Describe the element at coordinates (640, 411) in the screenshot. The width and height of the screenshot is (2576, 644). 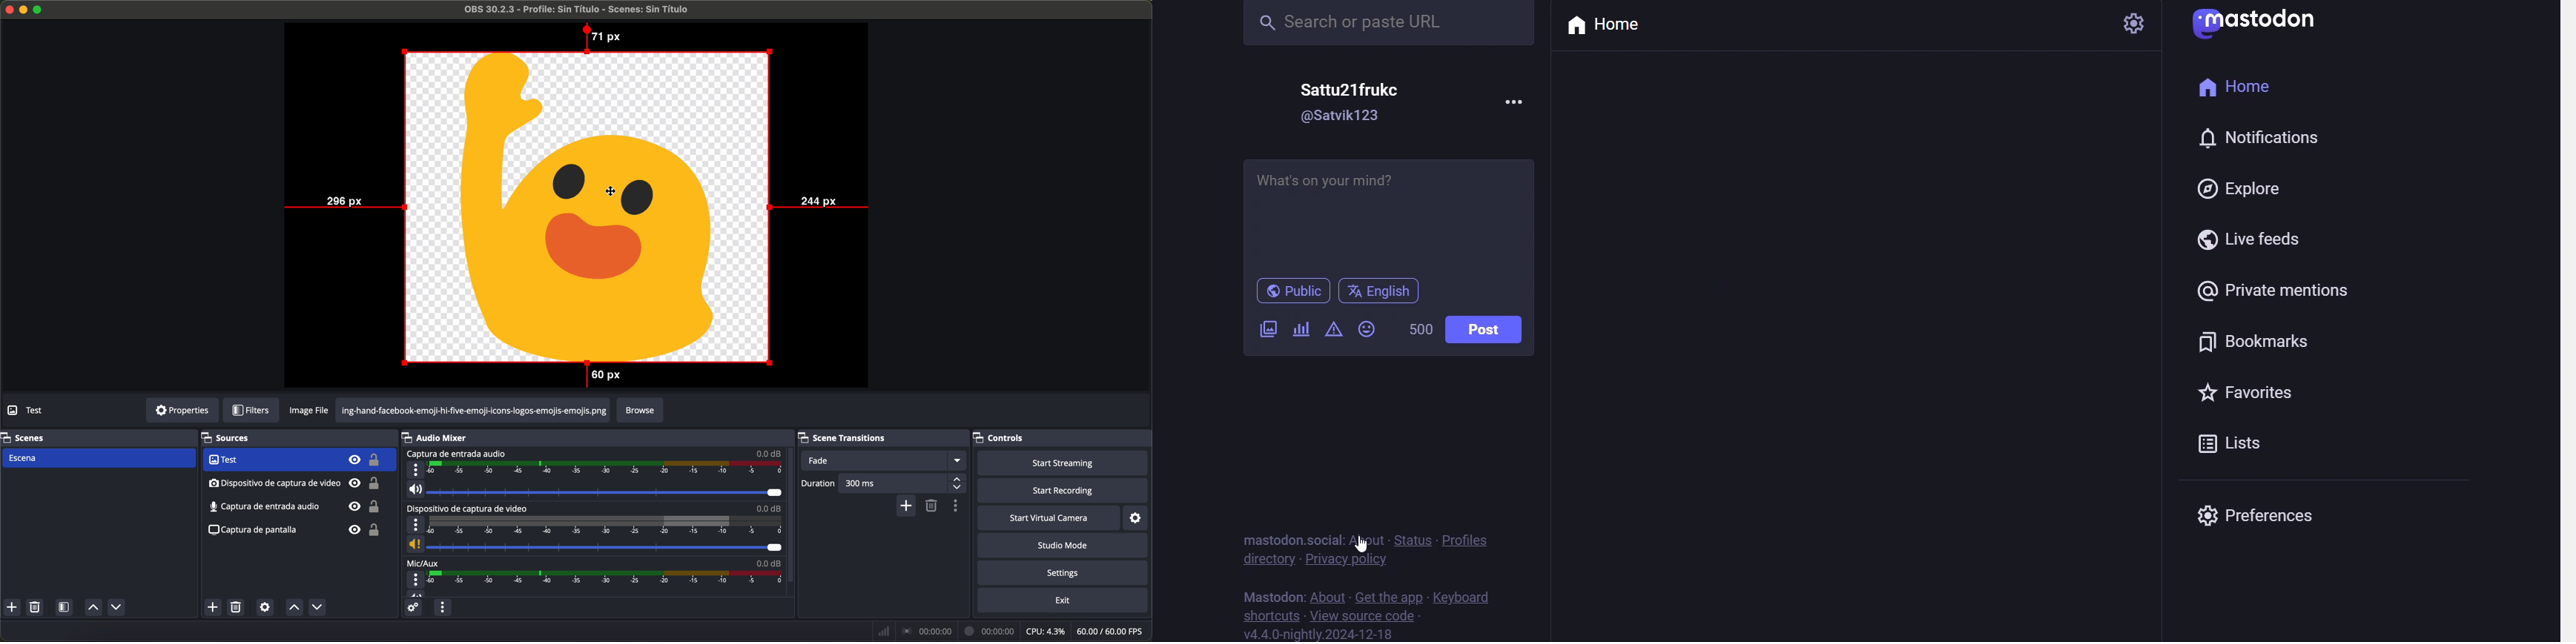
I see `browse` at that location.